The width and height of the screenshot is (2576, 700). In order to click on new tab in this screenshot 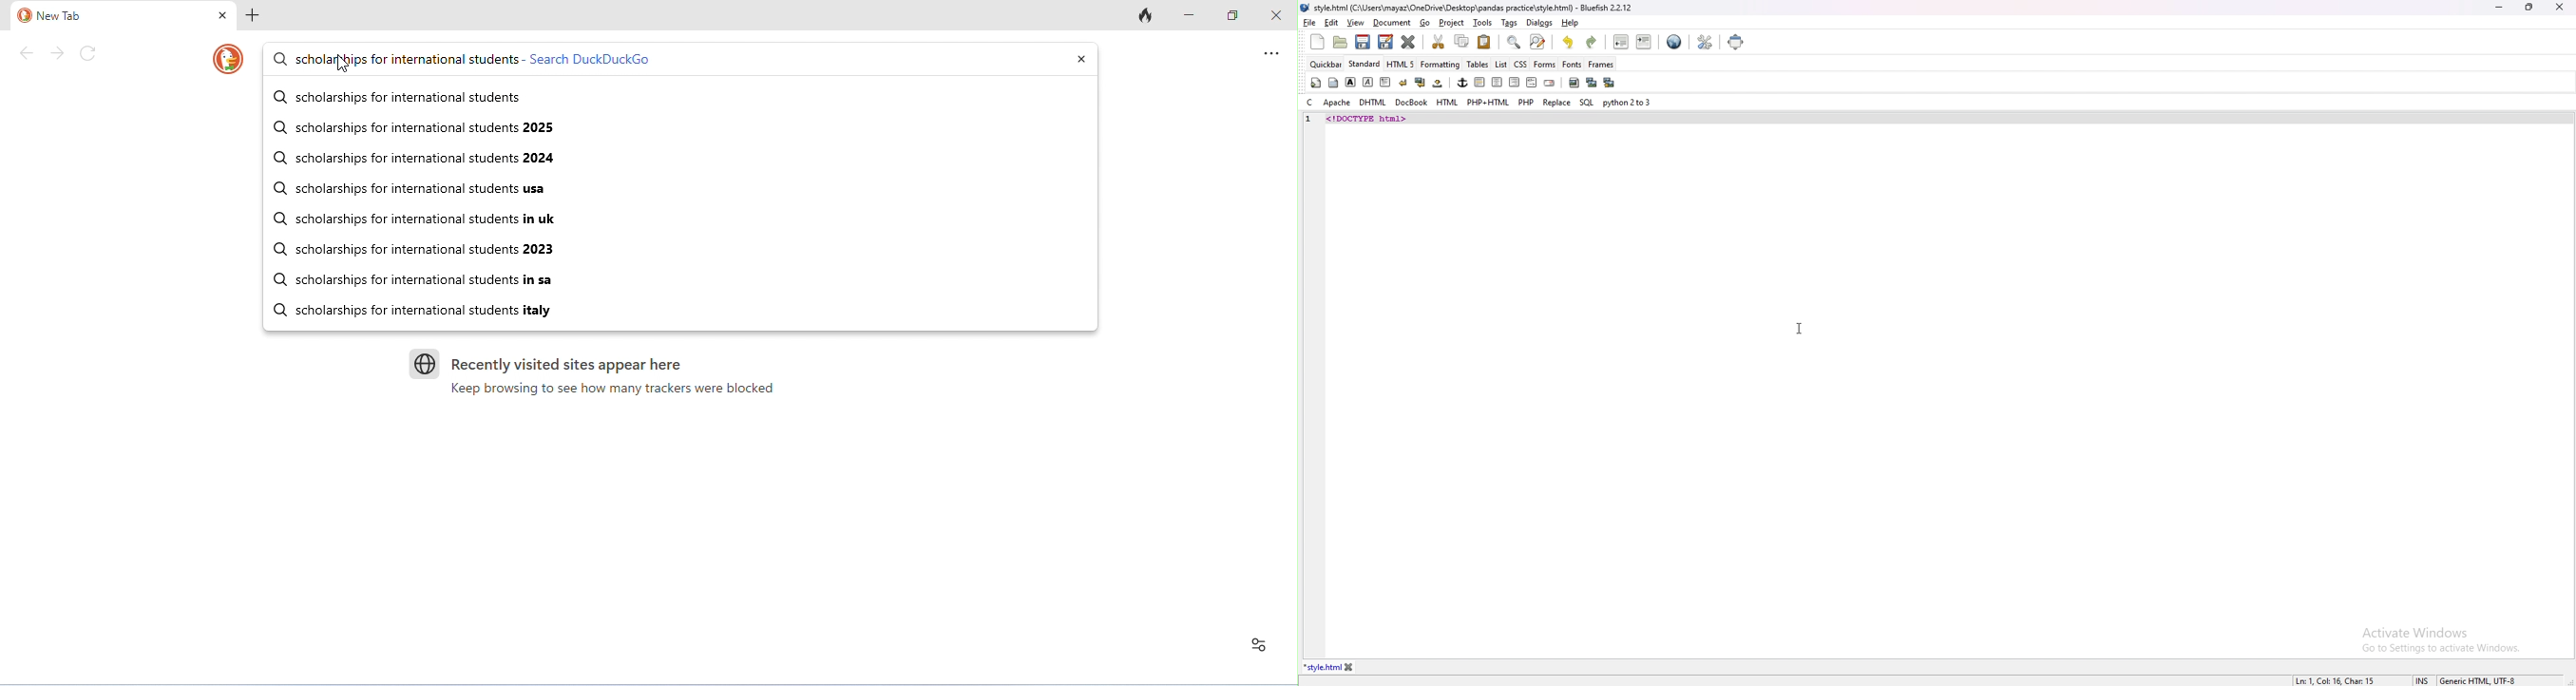, I will do `click(48, 17)`.